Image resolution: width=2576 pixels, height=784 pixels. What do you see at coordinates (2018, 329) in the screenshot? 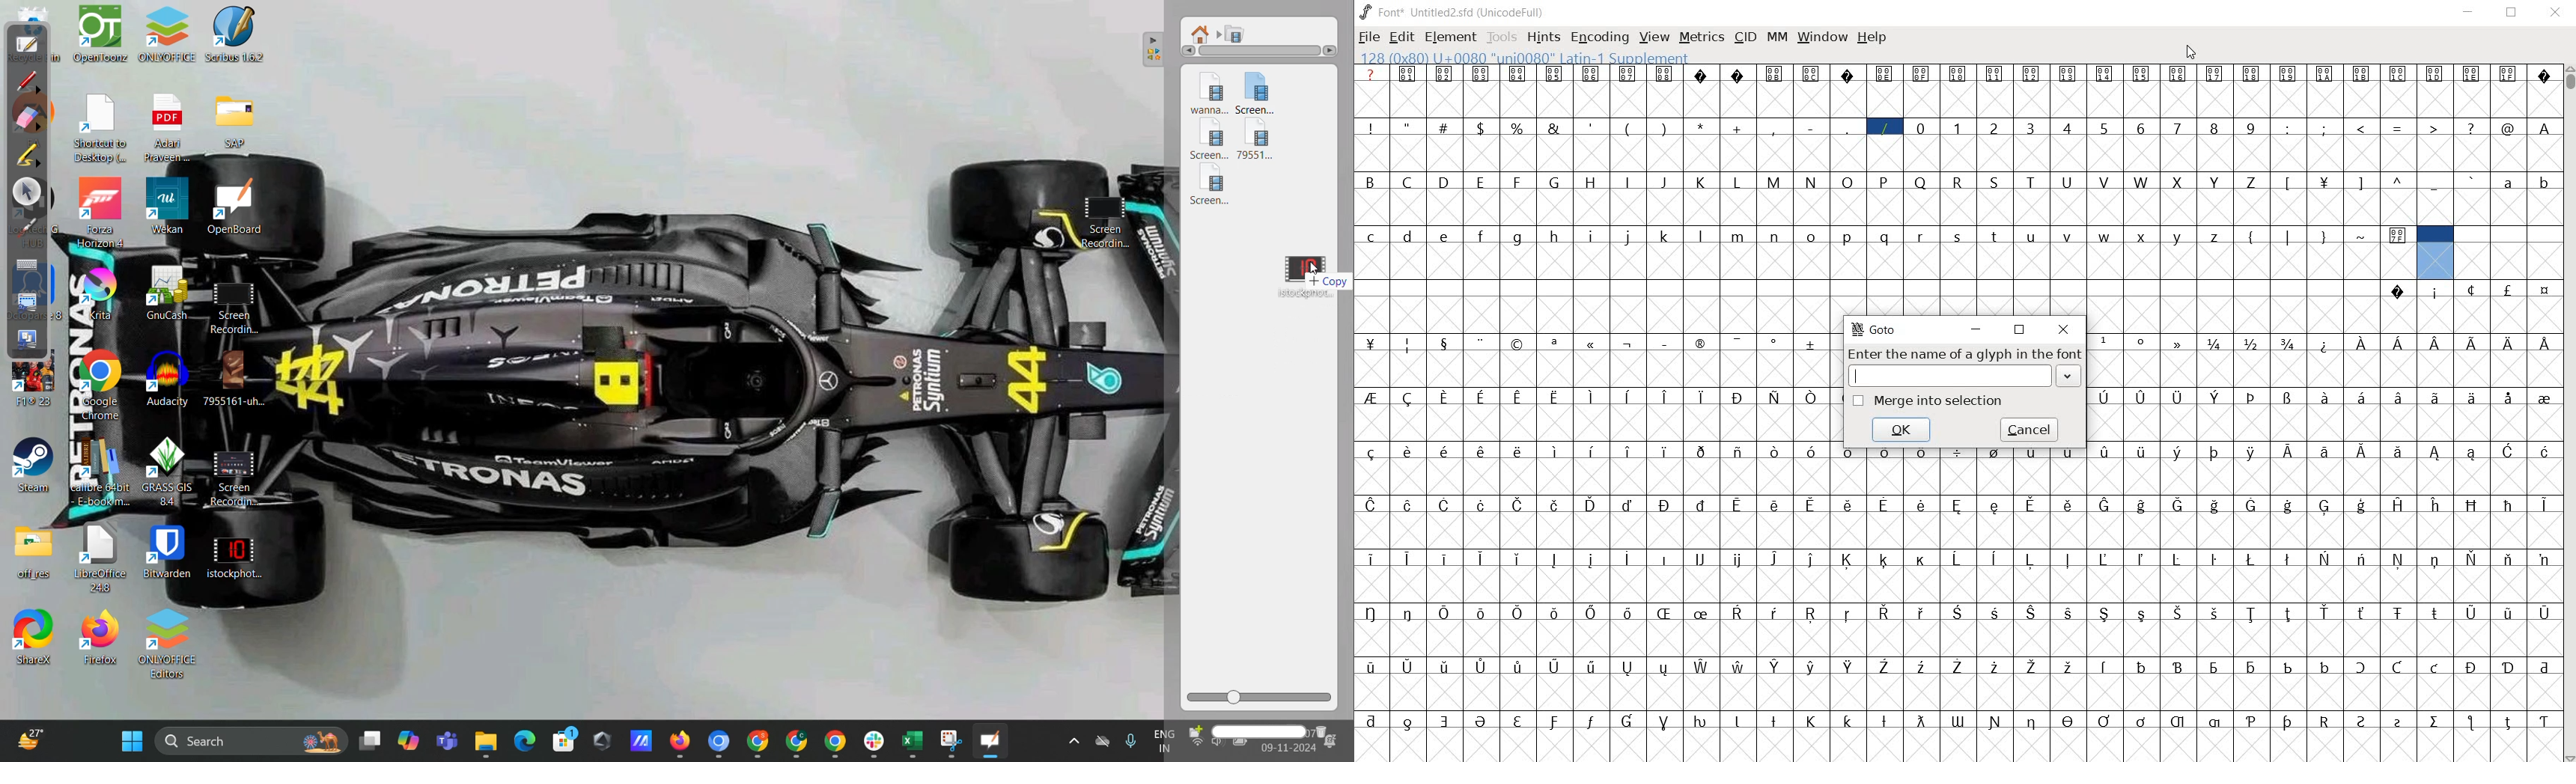
I see `Maximize` at bounding box center [2018, 329].